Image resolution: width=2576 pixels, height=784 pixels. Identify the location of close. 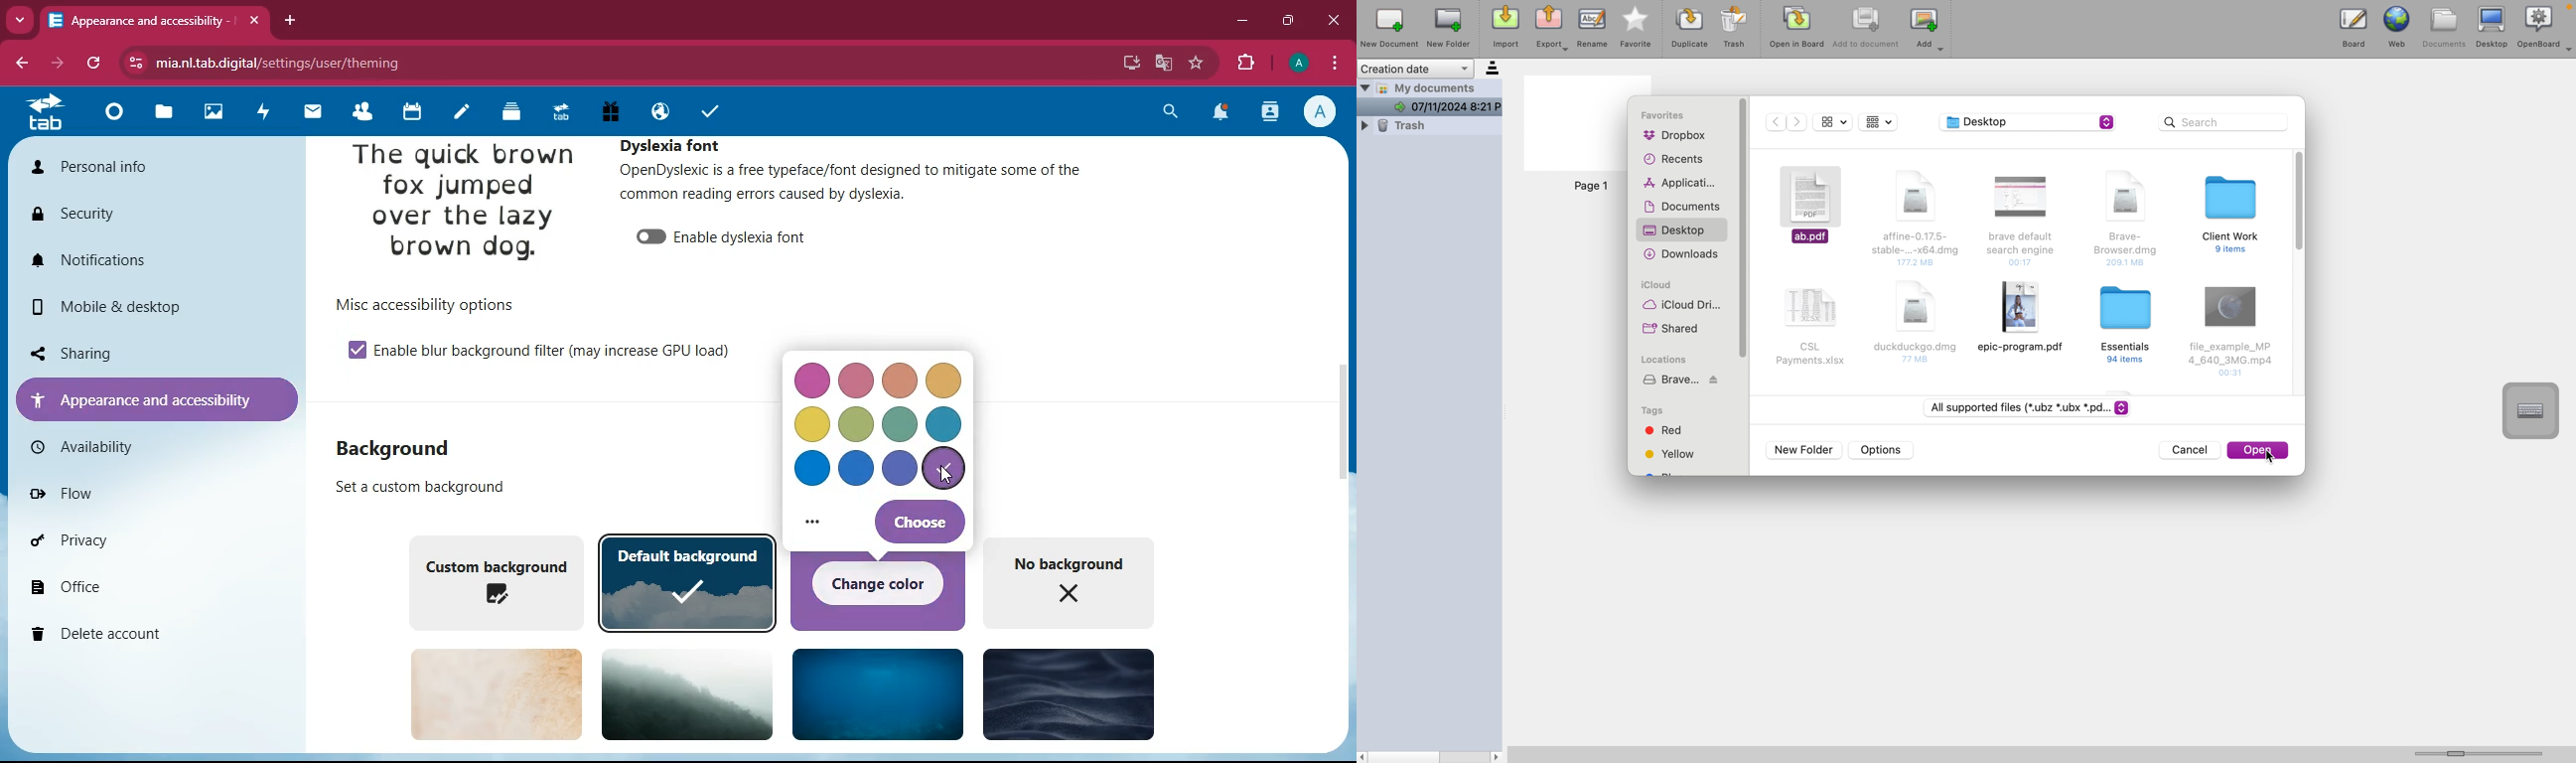
(1335, 21).